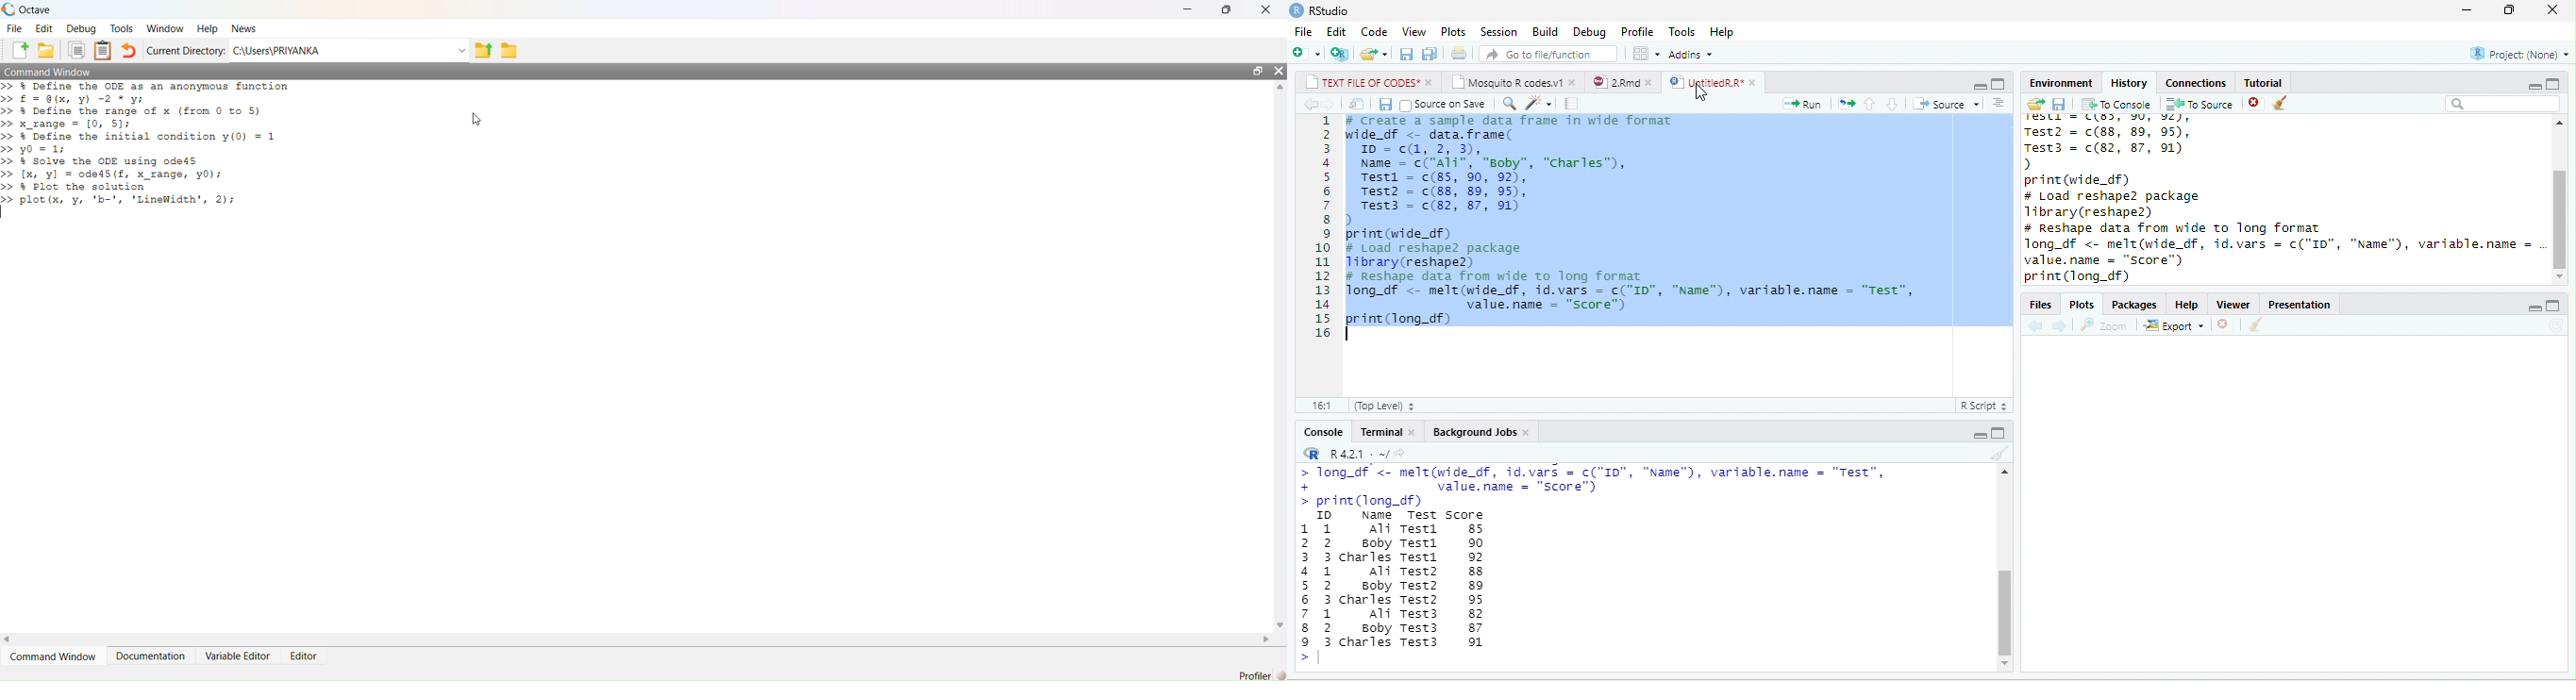  Describe the element at coordinates (1430, 83) in the screenshot. I see `close` at that location.